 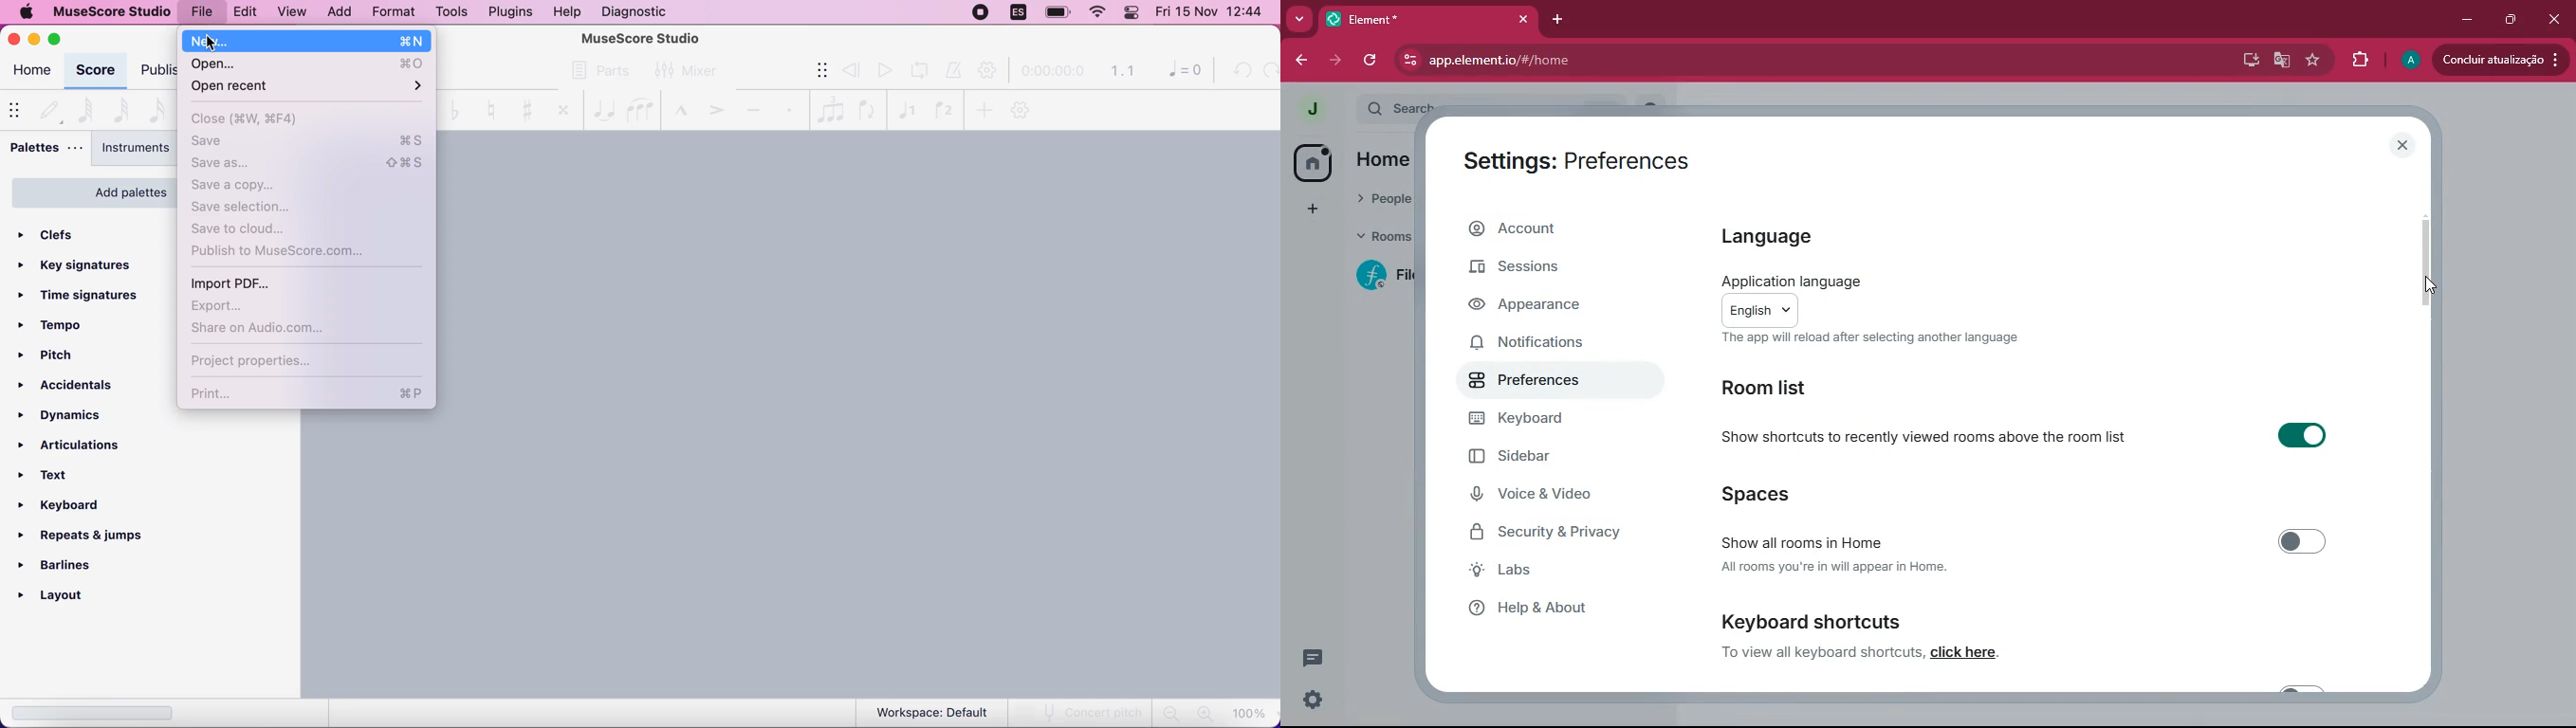 I want to click on concert pitch, so click(x=1082, y=712).